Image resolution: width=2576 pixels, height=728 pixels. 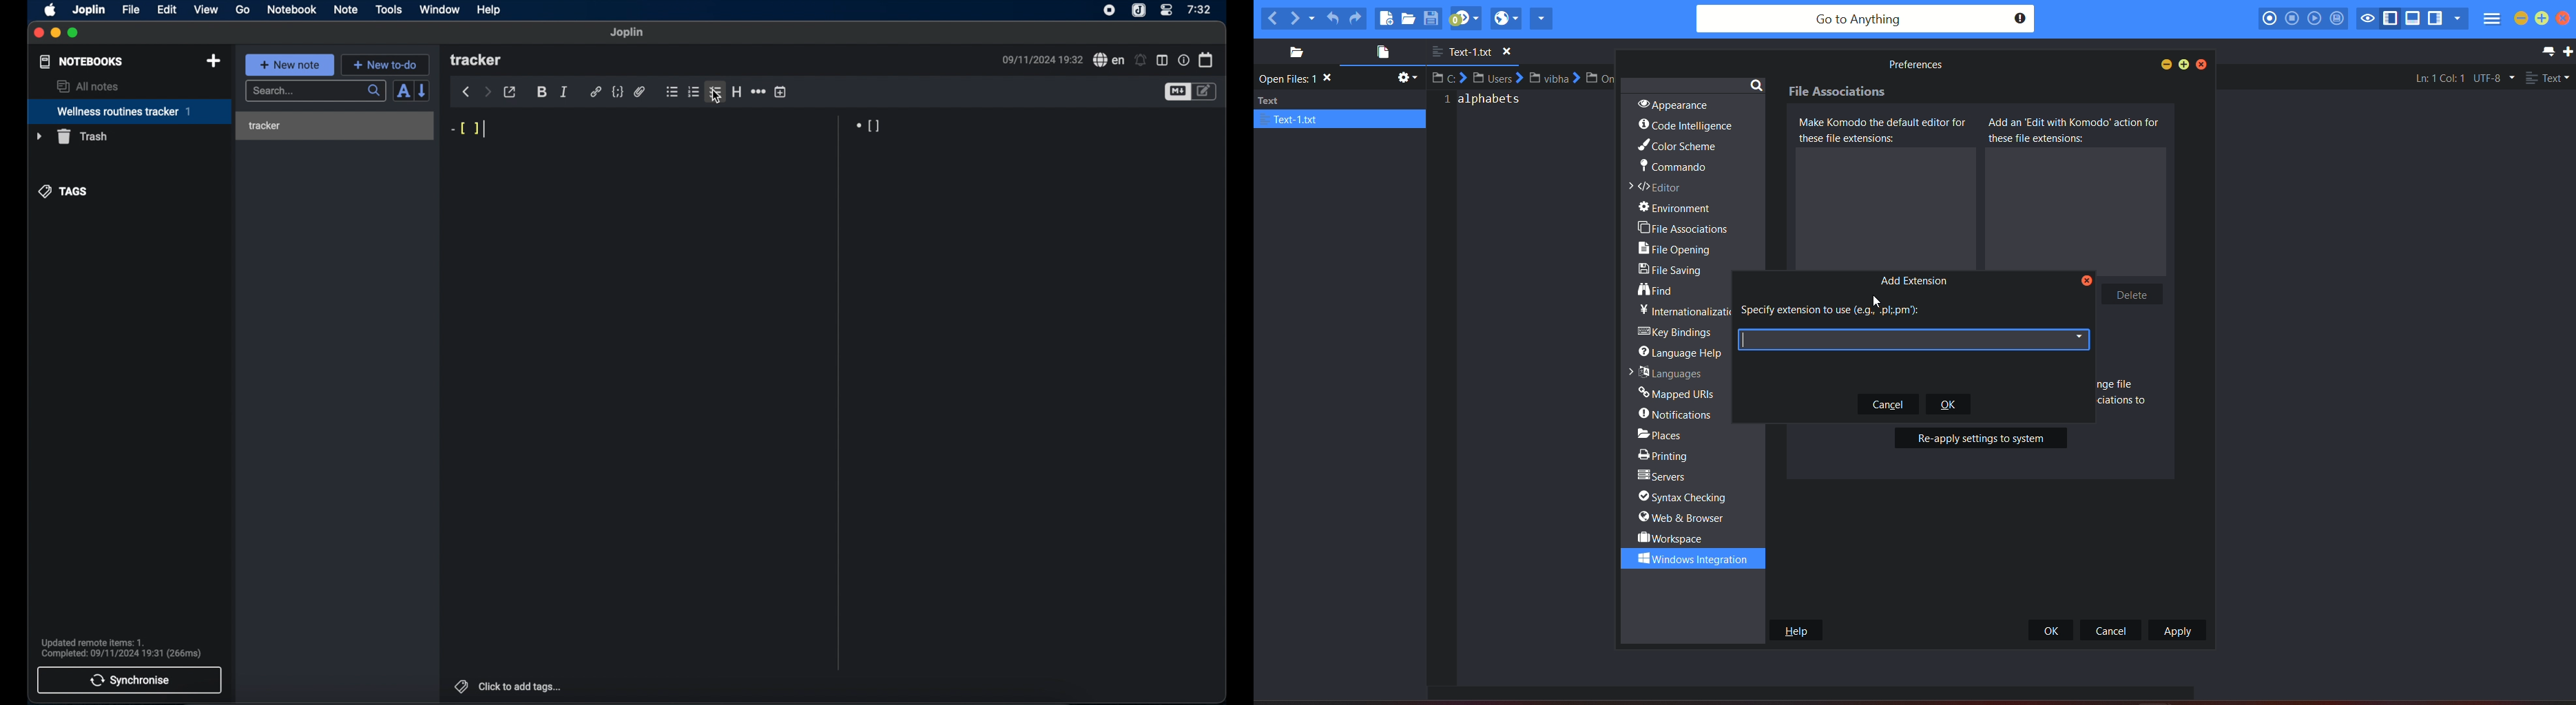 What do you see at coordinates (82, 61) in the screenshot?
I see `notebooks` at bounding box center [82, 61].